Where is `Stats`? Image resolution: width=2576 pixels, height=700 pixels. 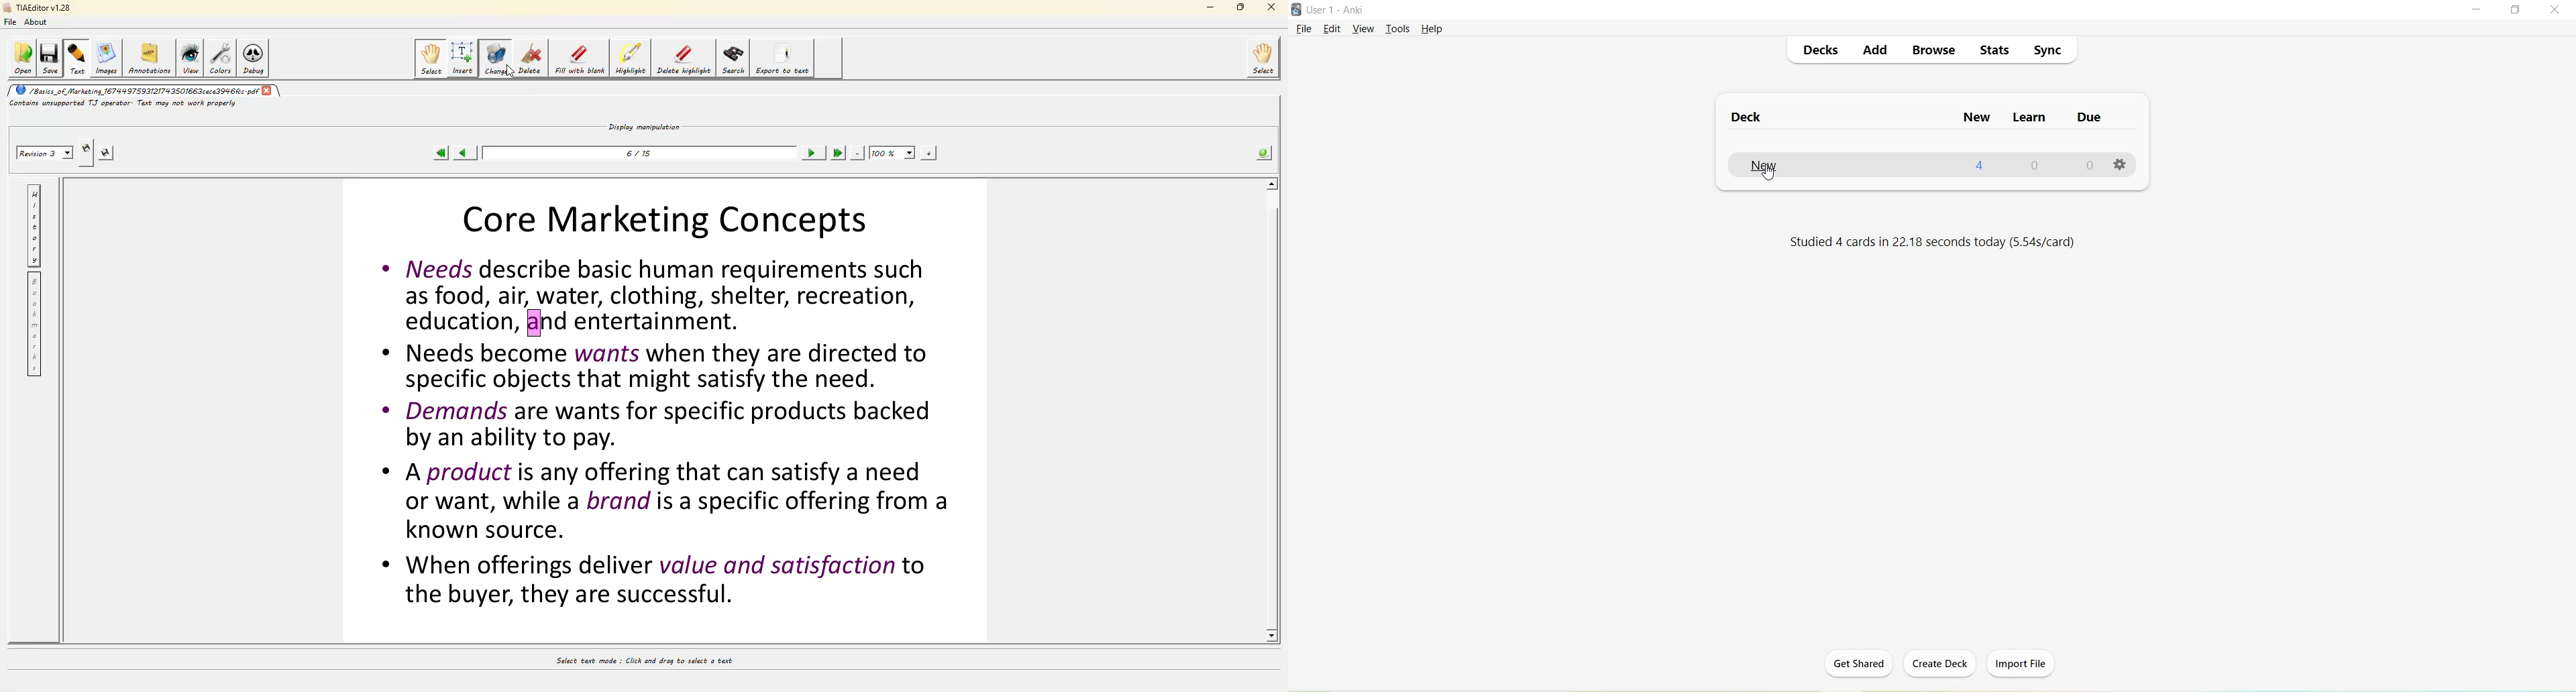 Stats is located at coordinates (1995, 52).